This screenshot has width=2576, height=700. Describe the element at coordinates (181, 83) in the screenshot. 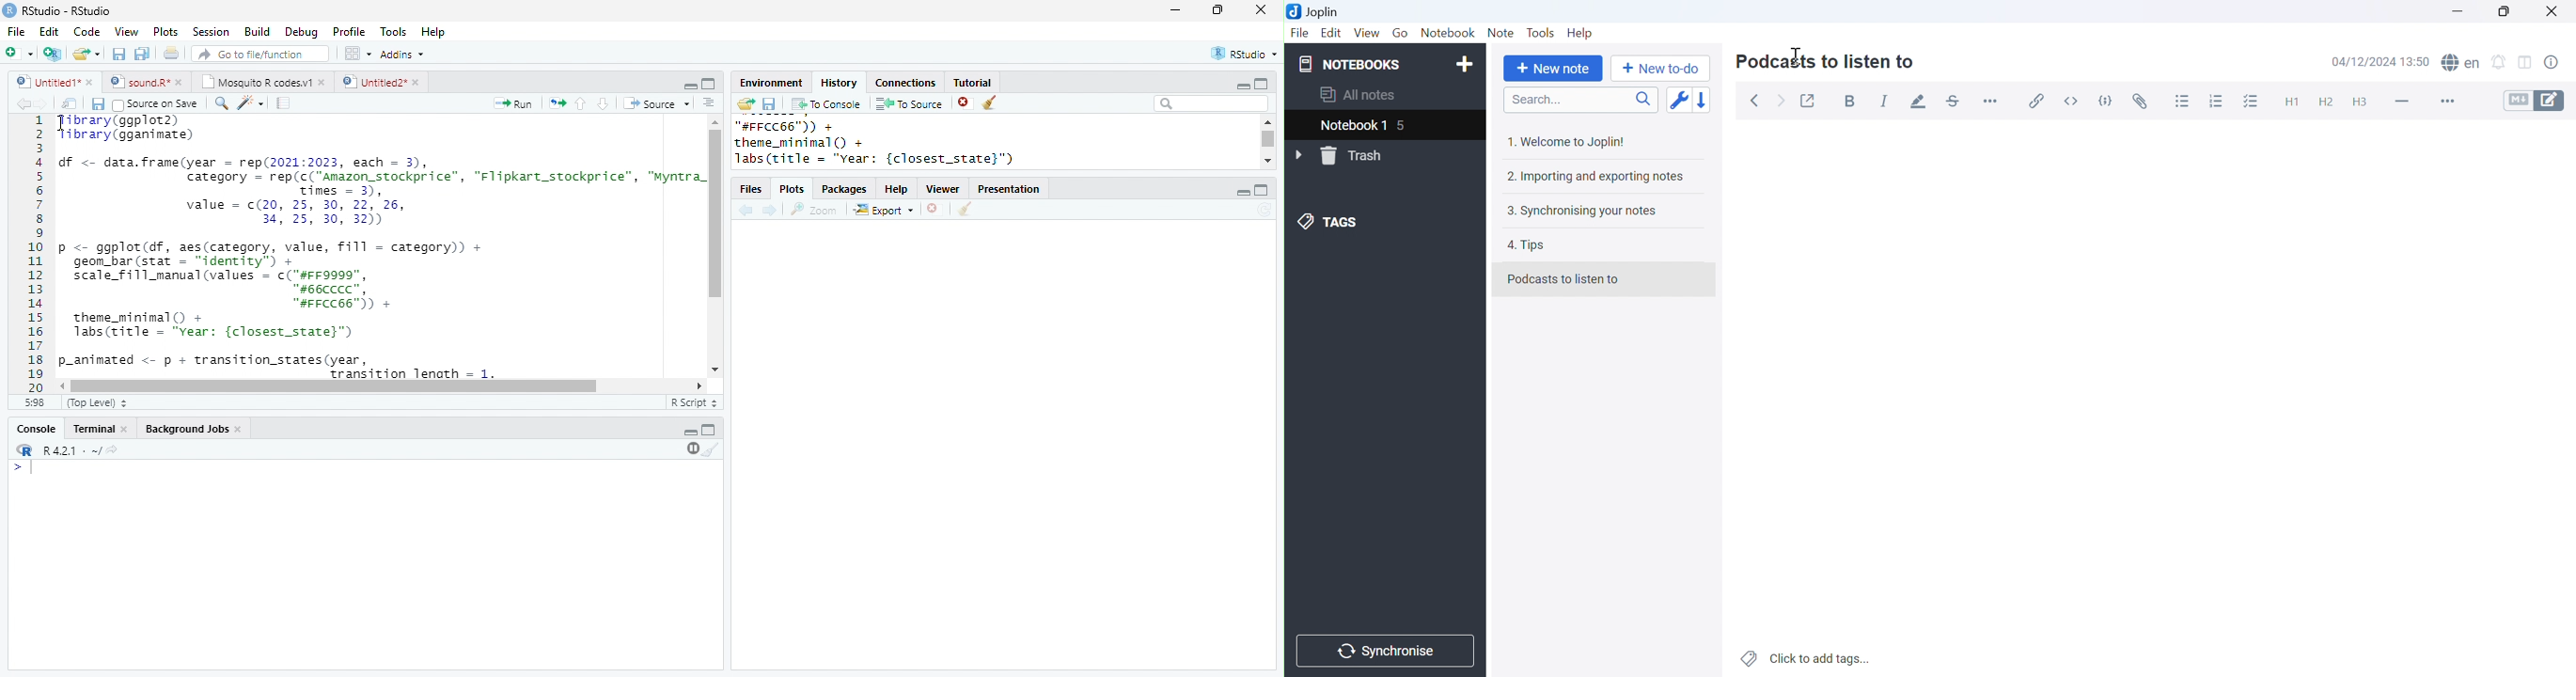

I see `close` at that location.